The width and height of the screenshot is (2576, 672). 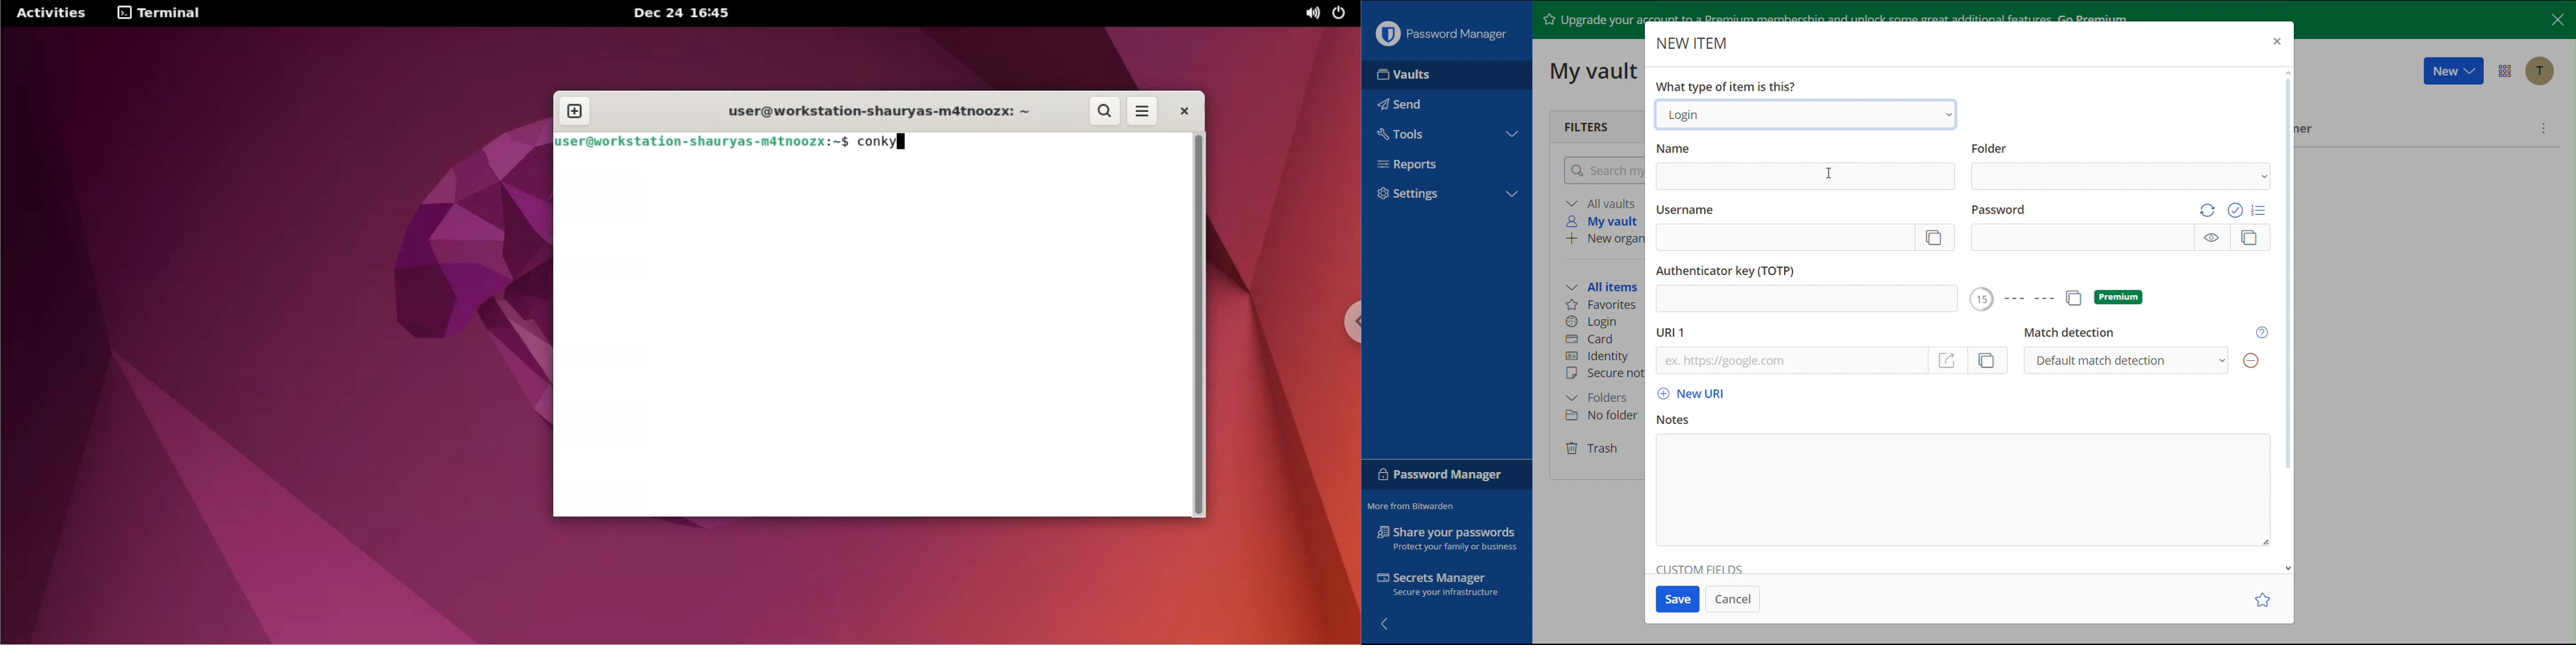 What do you see at coordinates (1443, 194) in the screenshot?
I see `Settings` at bounding box center [1443, 194].